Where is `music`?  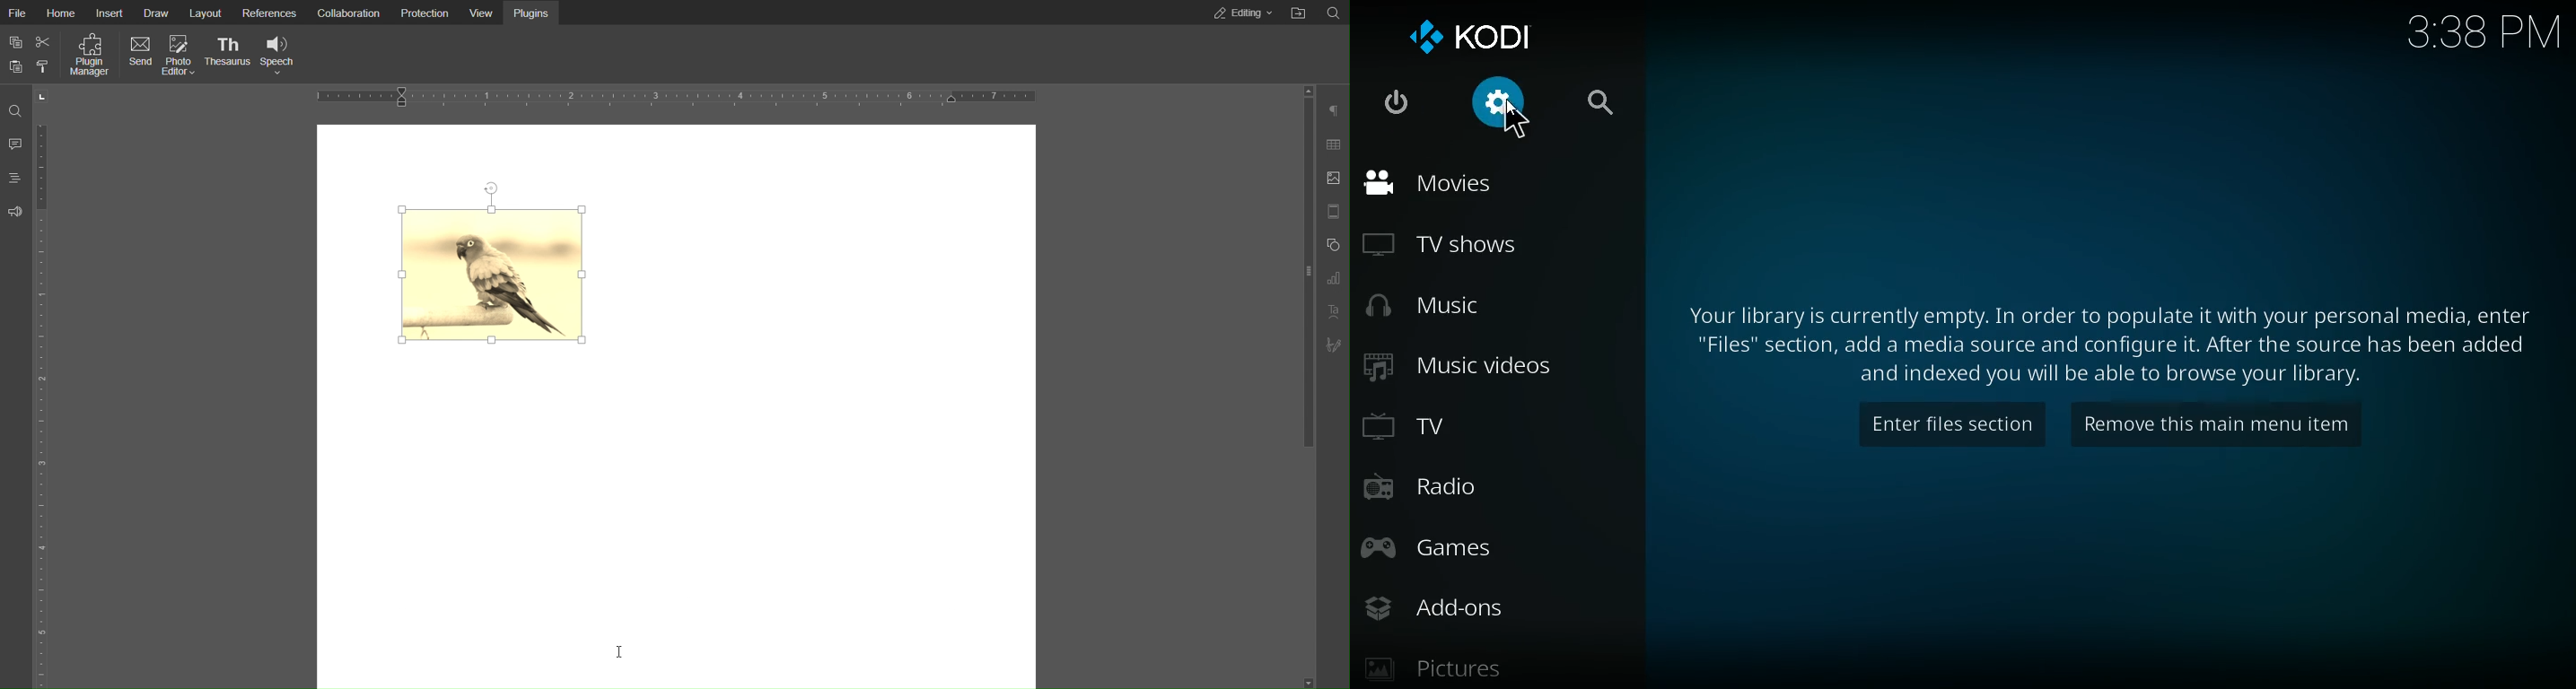
music is located at coordinates (1465, 302).